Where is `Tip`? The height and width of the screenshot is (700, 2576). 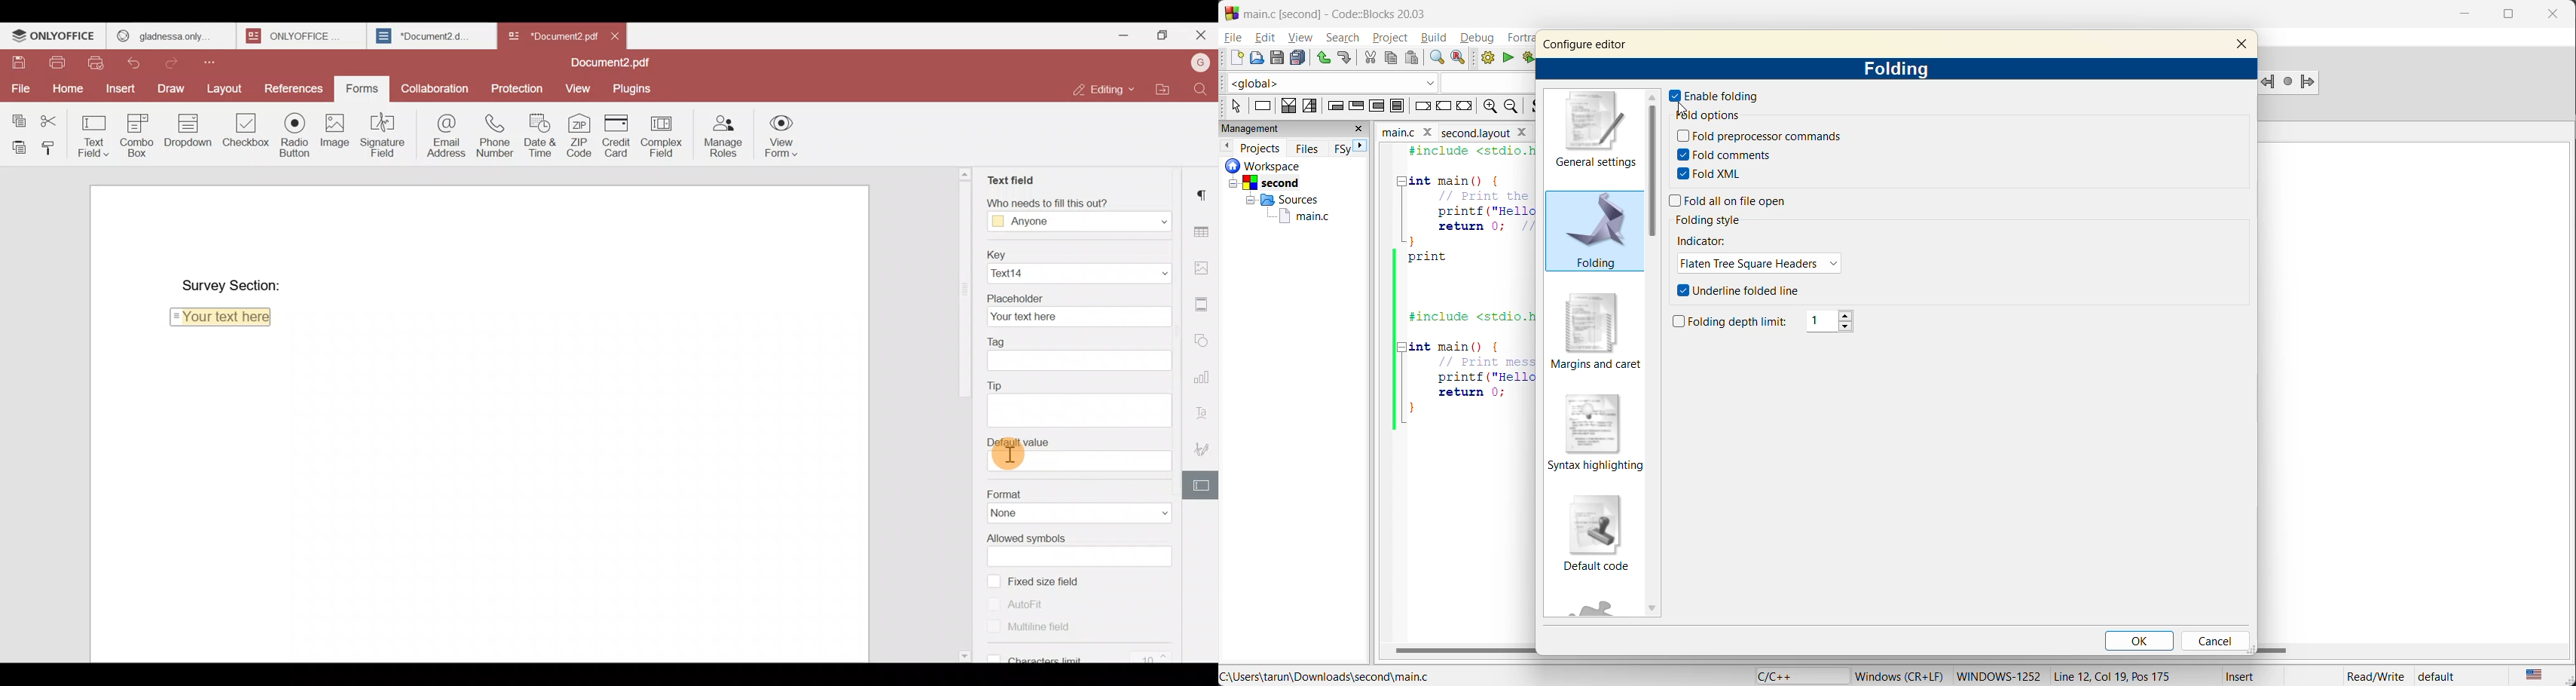
Tip is located at coordinates (1077, 386).